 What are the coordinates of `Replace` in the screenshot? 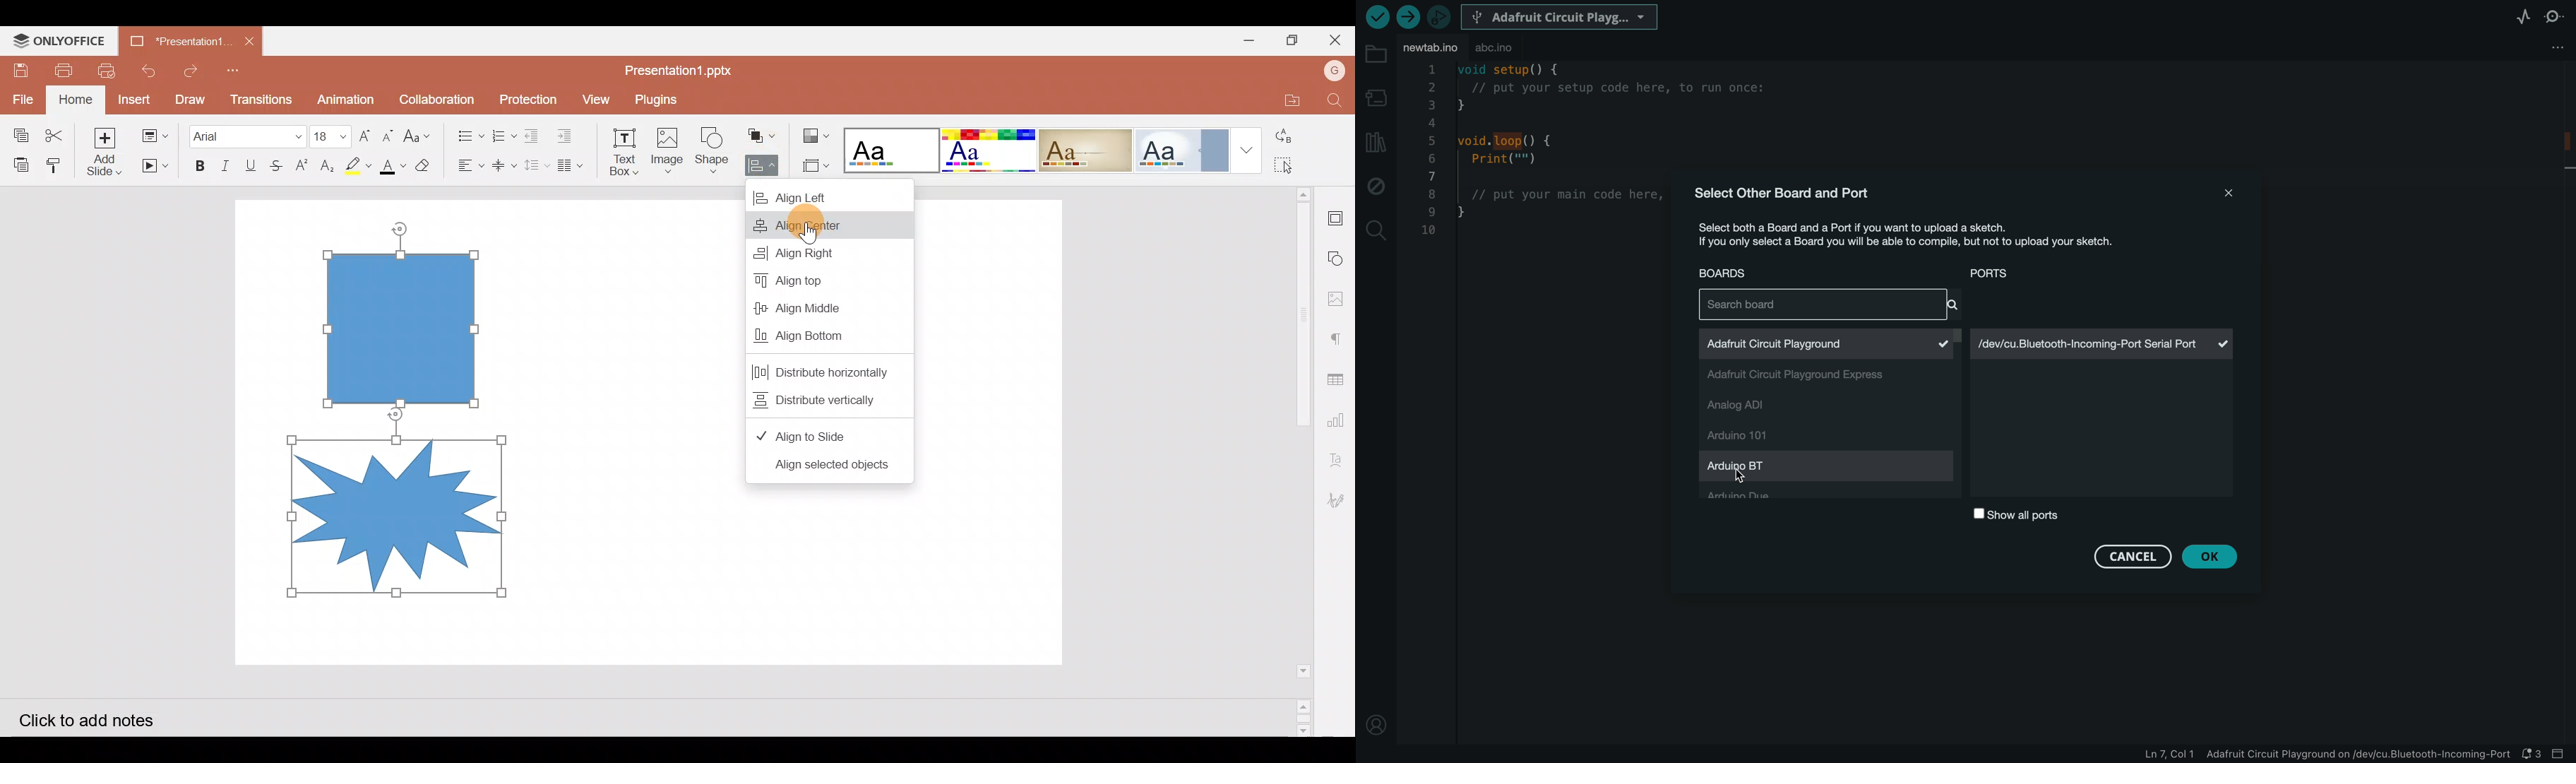 It's located at (1289, 137).